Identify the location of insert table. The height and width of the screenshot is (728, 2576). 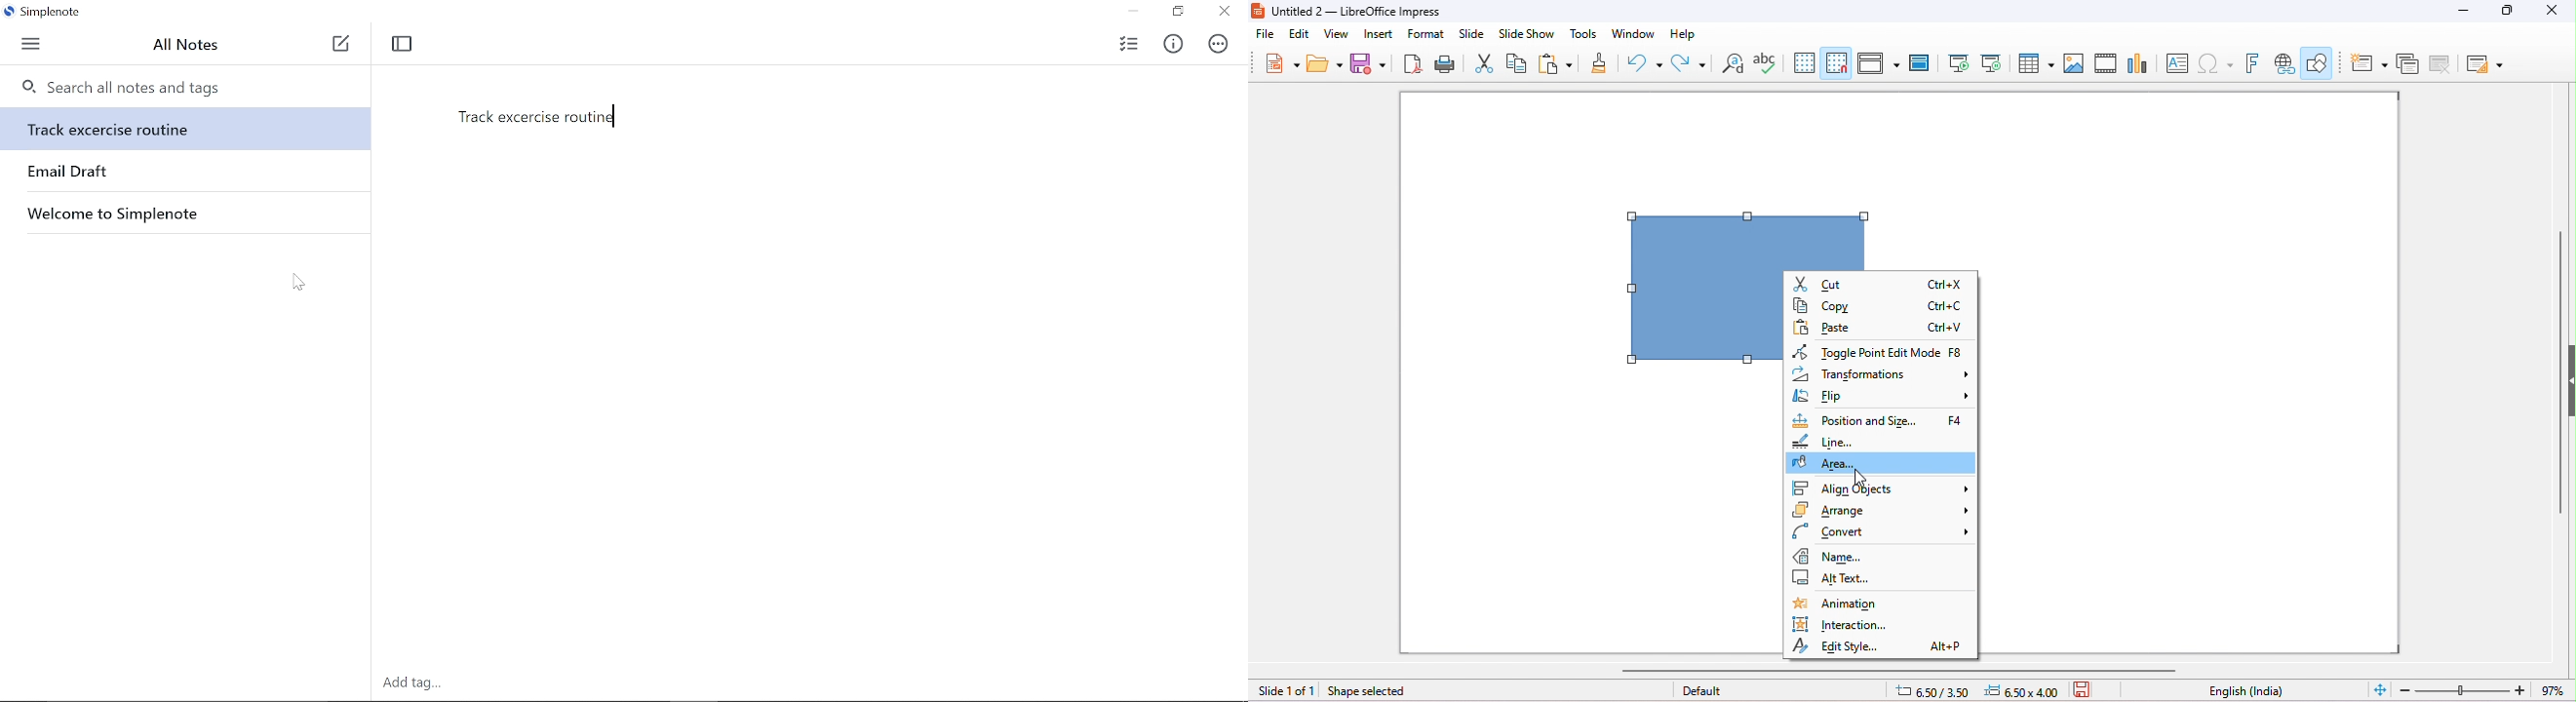
(2035, 61).